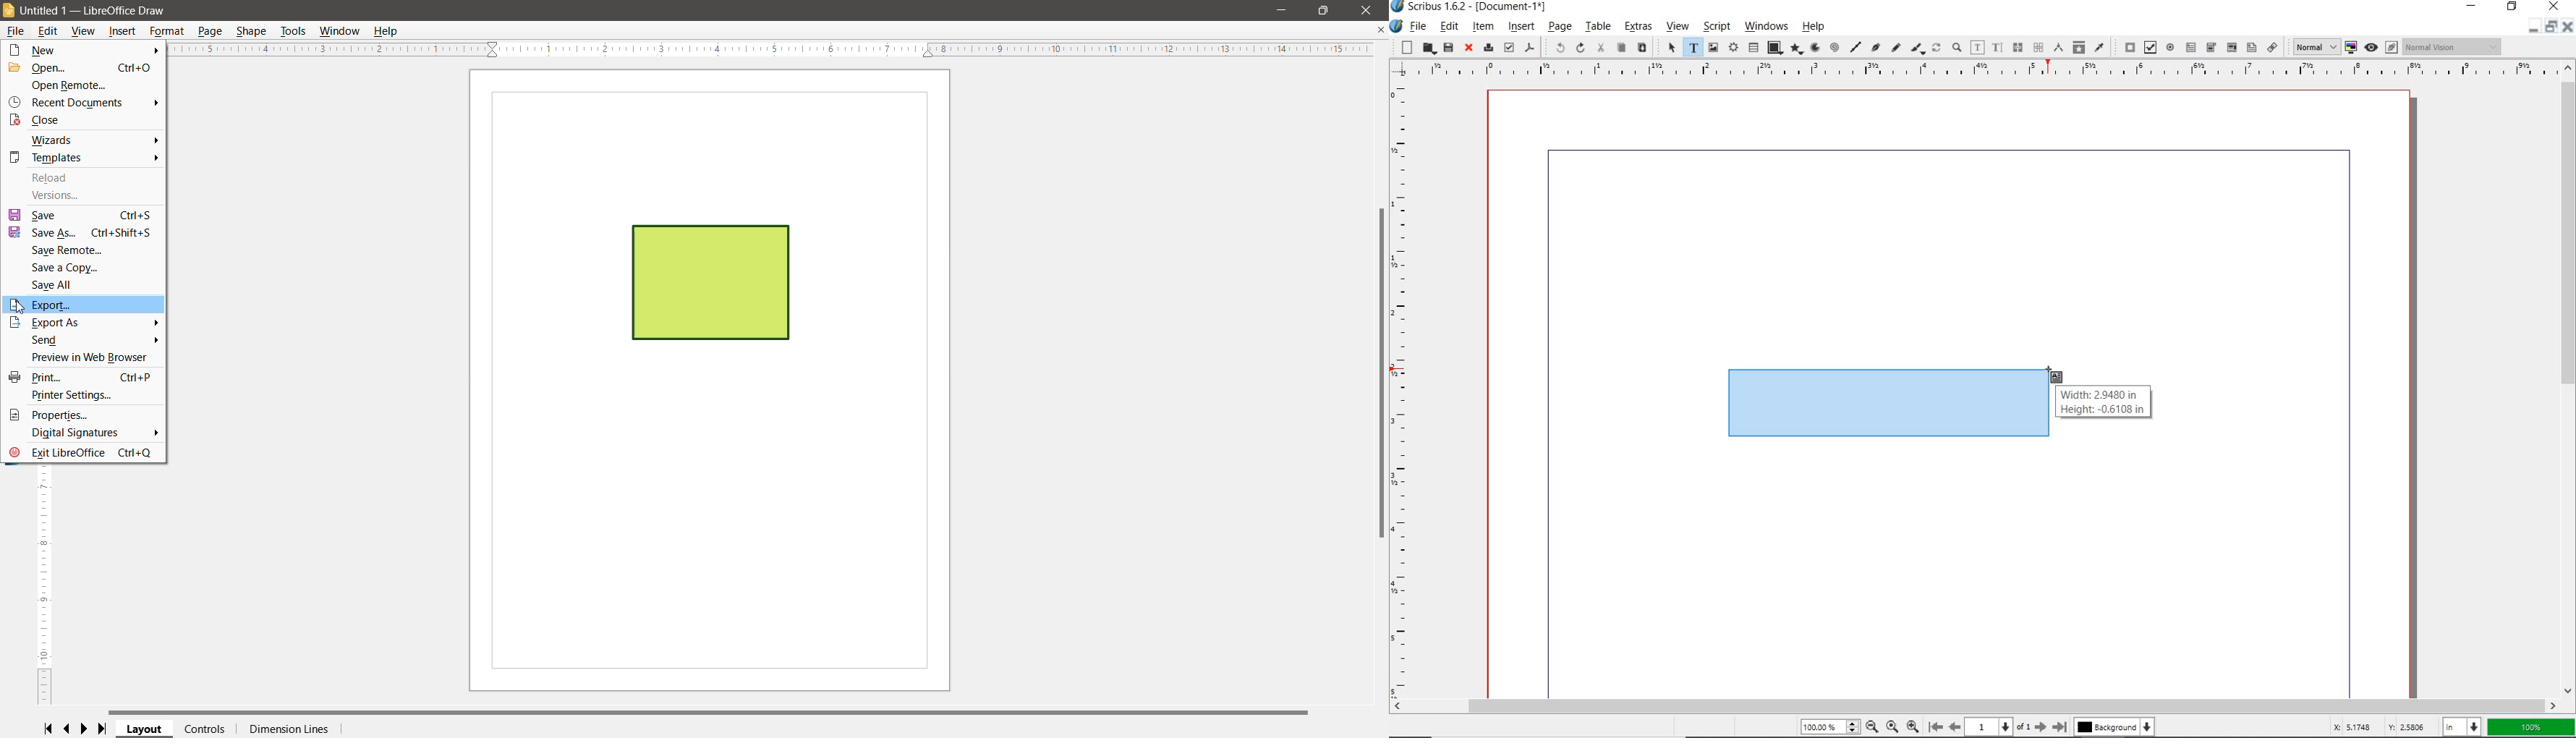 The height and width of the screenshot is (756, 2576). I want to click on pdf combo box, so click(2211, 47).